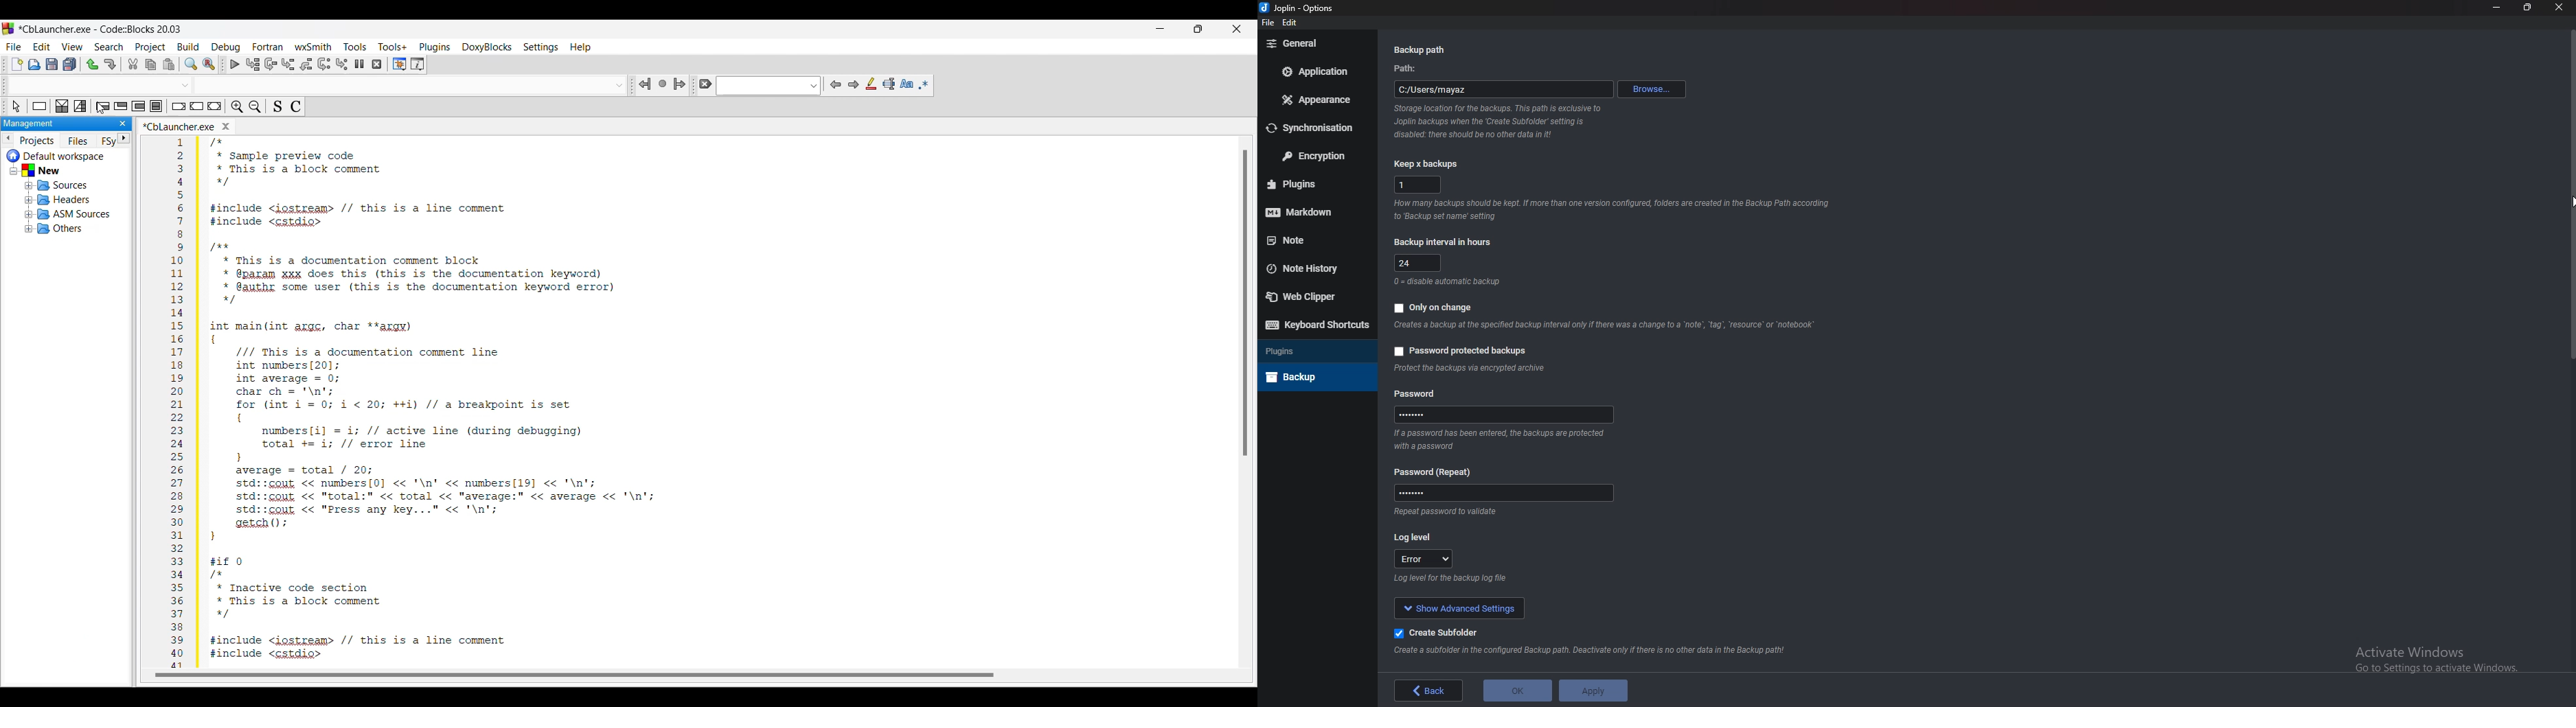 This screenshot has height=728, width=2576. Describe the element at coordinates (1420, 395) in the screenshot. I see `Password` at that location.